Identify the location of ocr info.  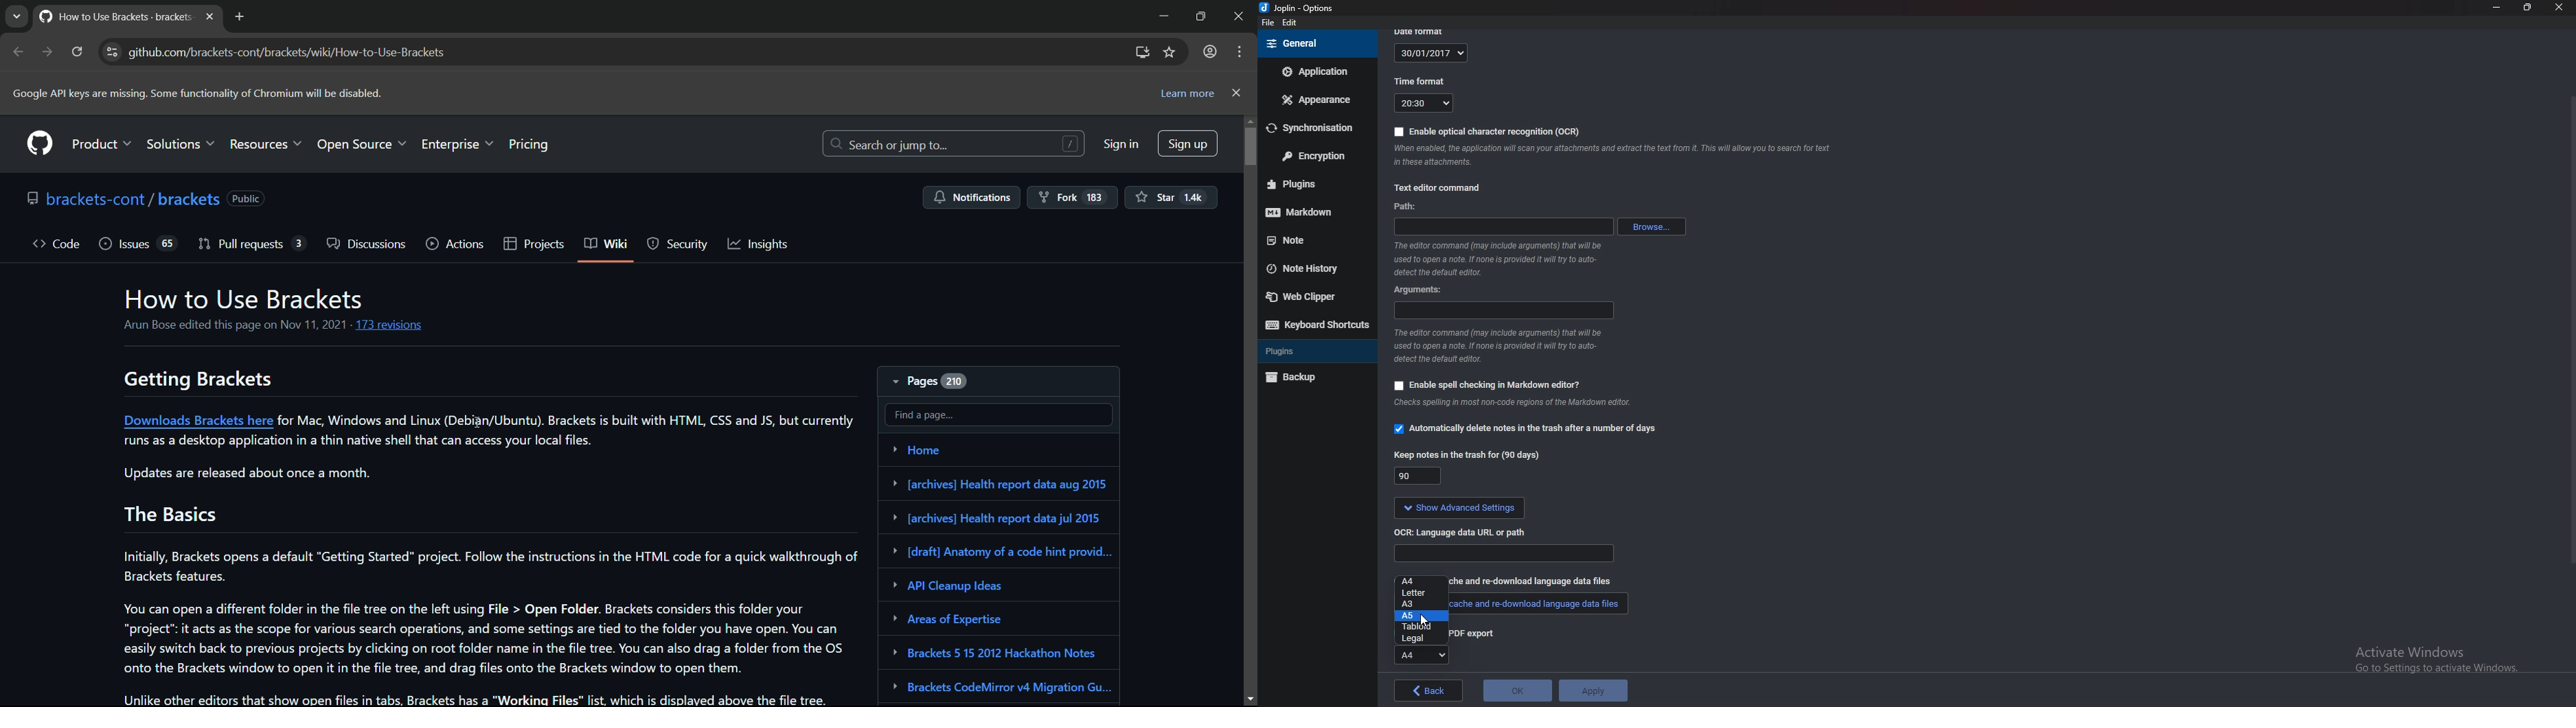
(1610, 154).